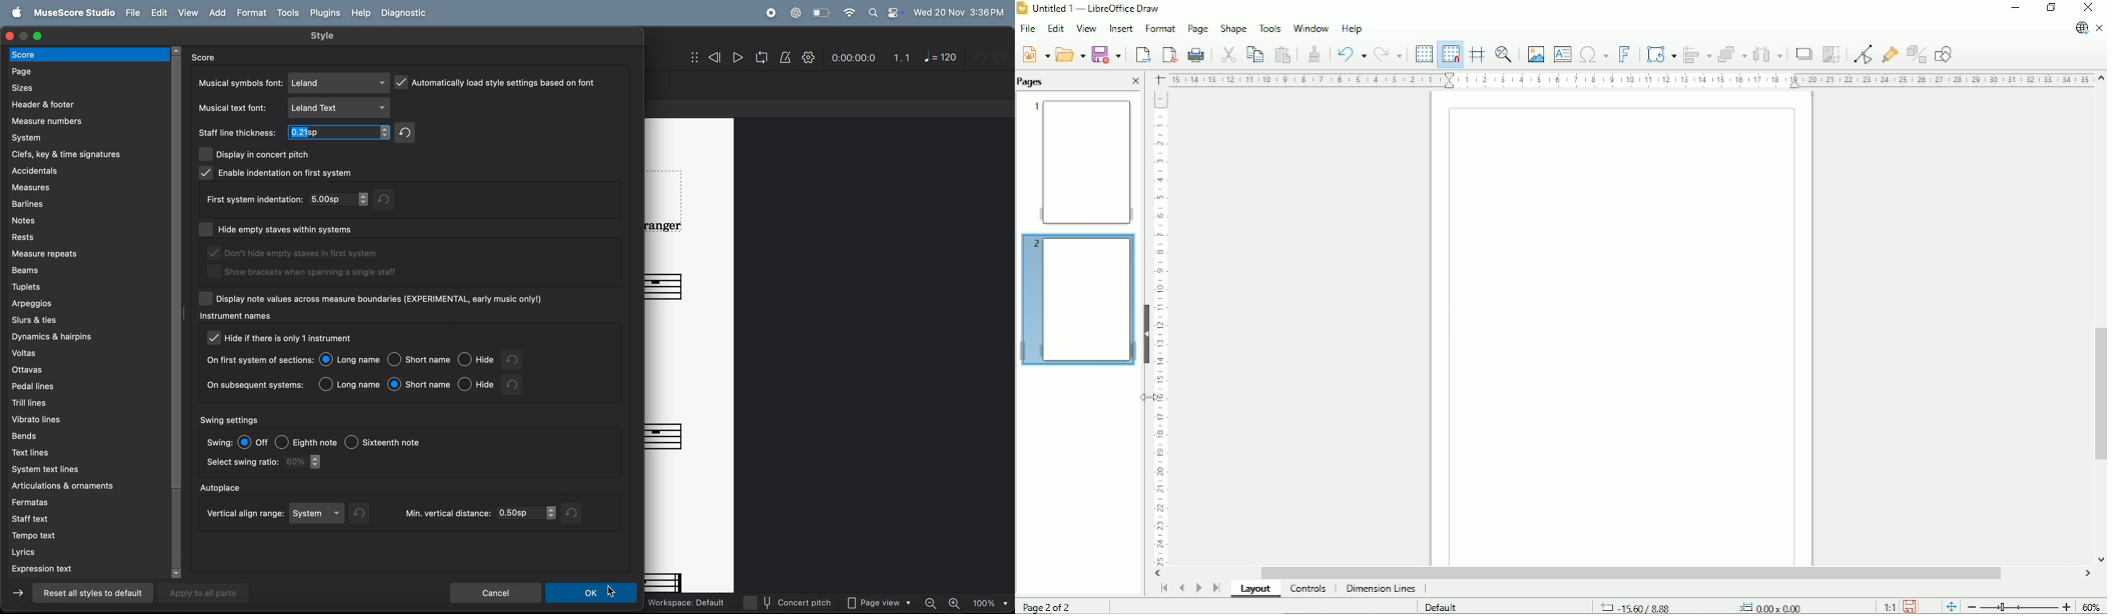  I want to click on text lines, so click(86, 453).